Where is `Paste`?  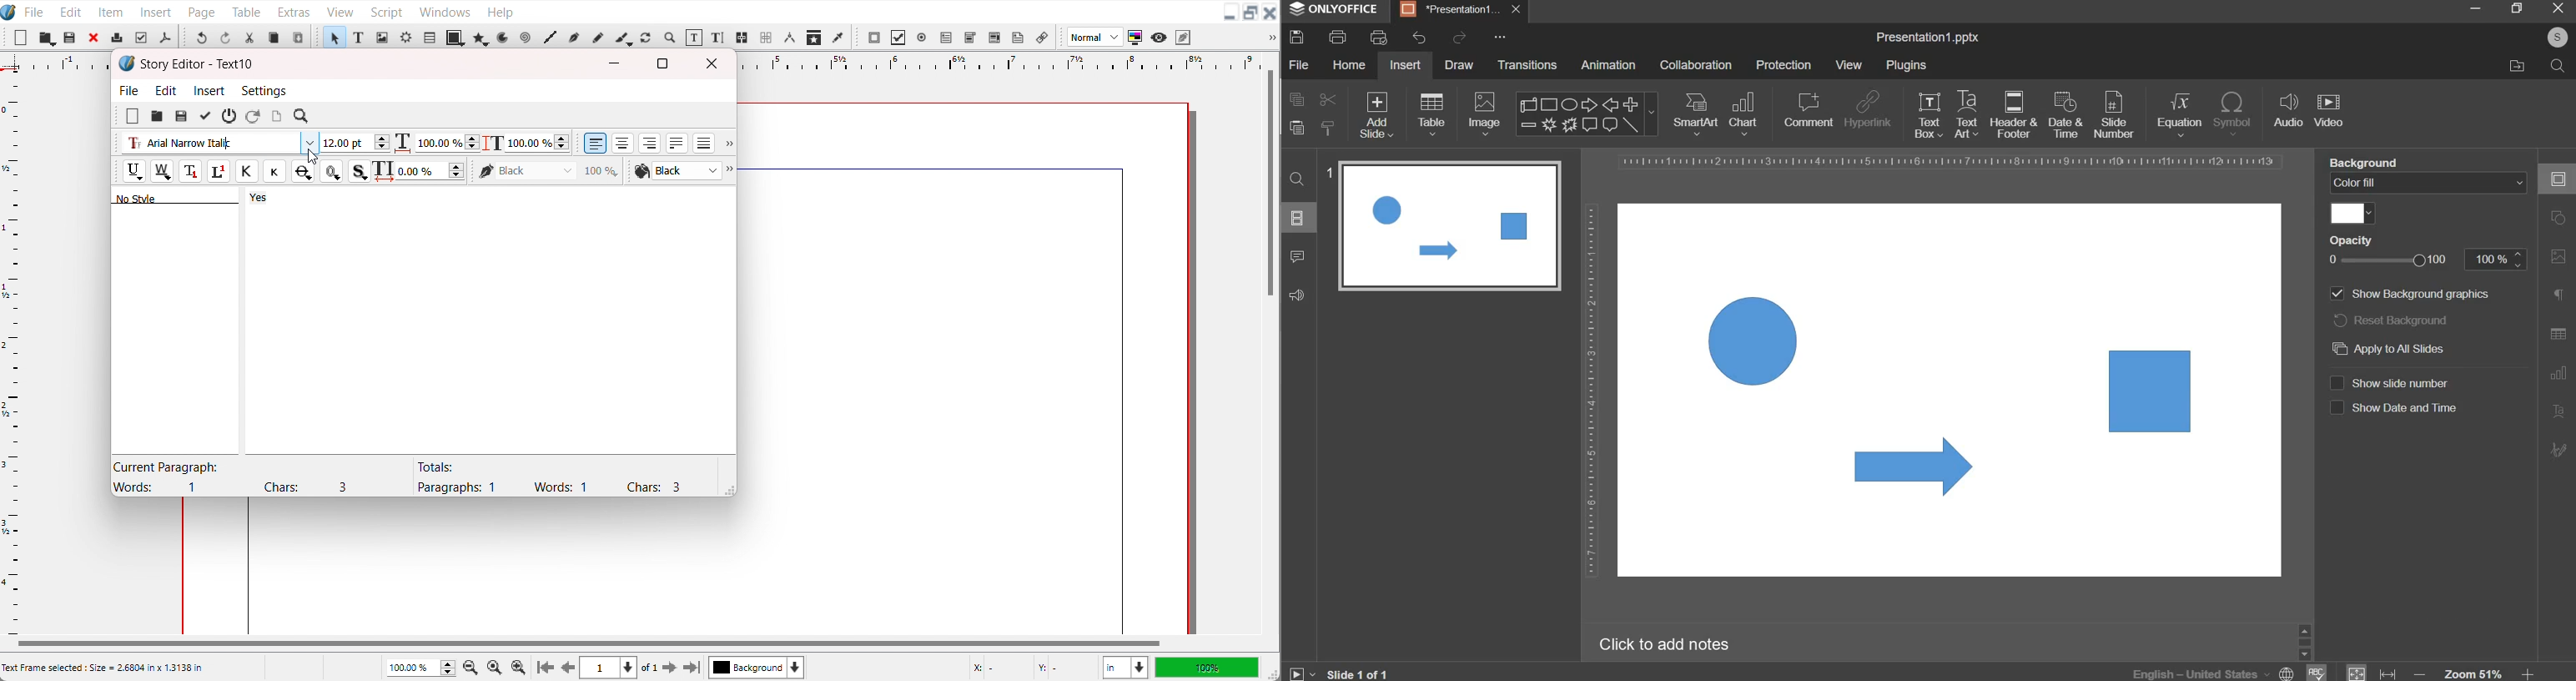 Paste is located at coordinates (298, 37).